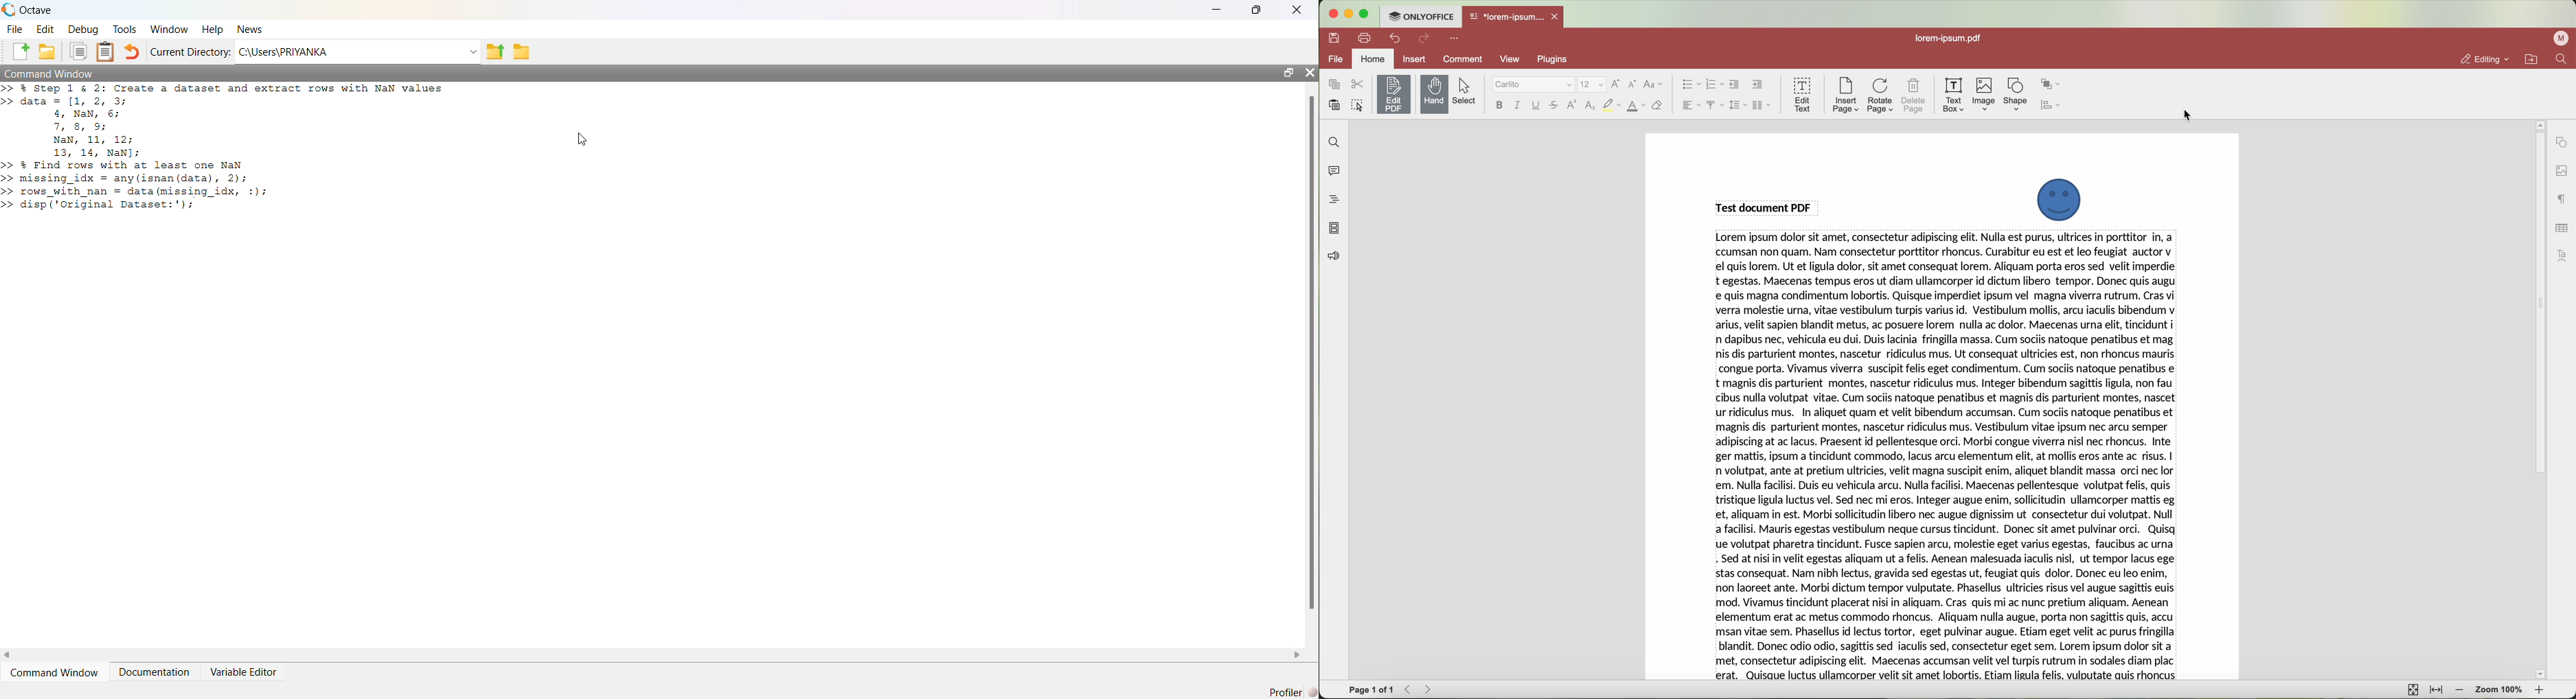 The width and height of the screenshot is (2576, 700). Describe the element at coordinates (1737, 105) in the screenshot. I see `line spacing` at that location.